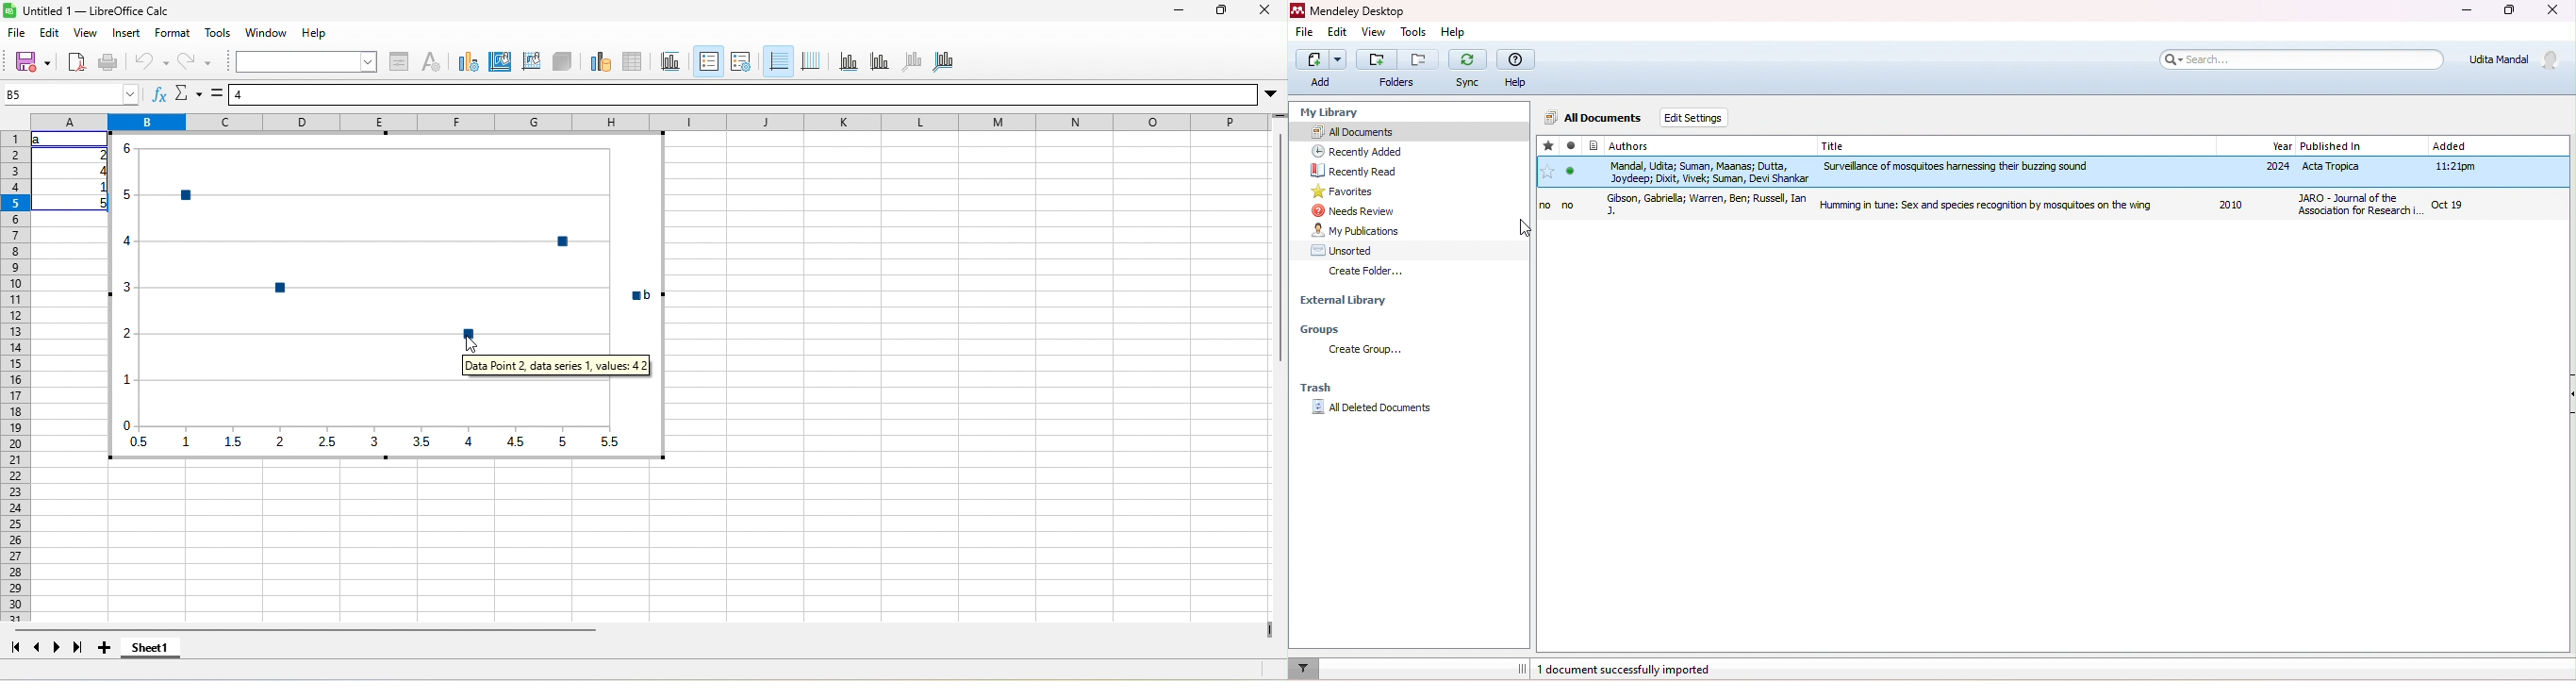 This screenshot has width=2576, height=700. I want to click on sync, so click(1468, 69).